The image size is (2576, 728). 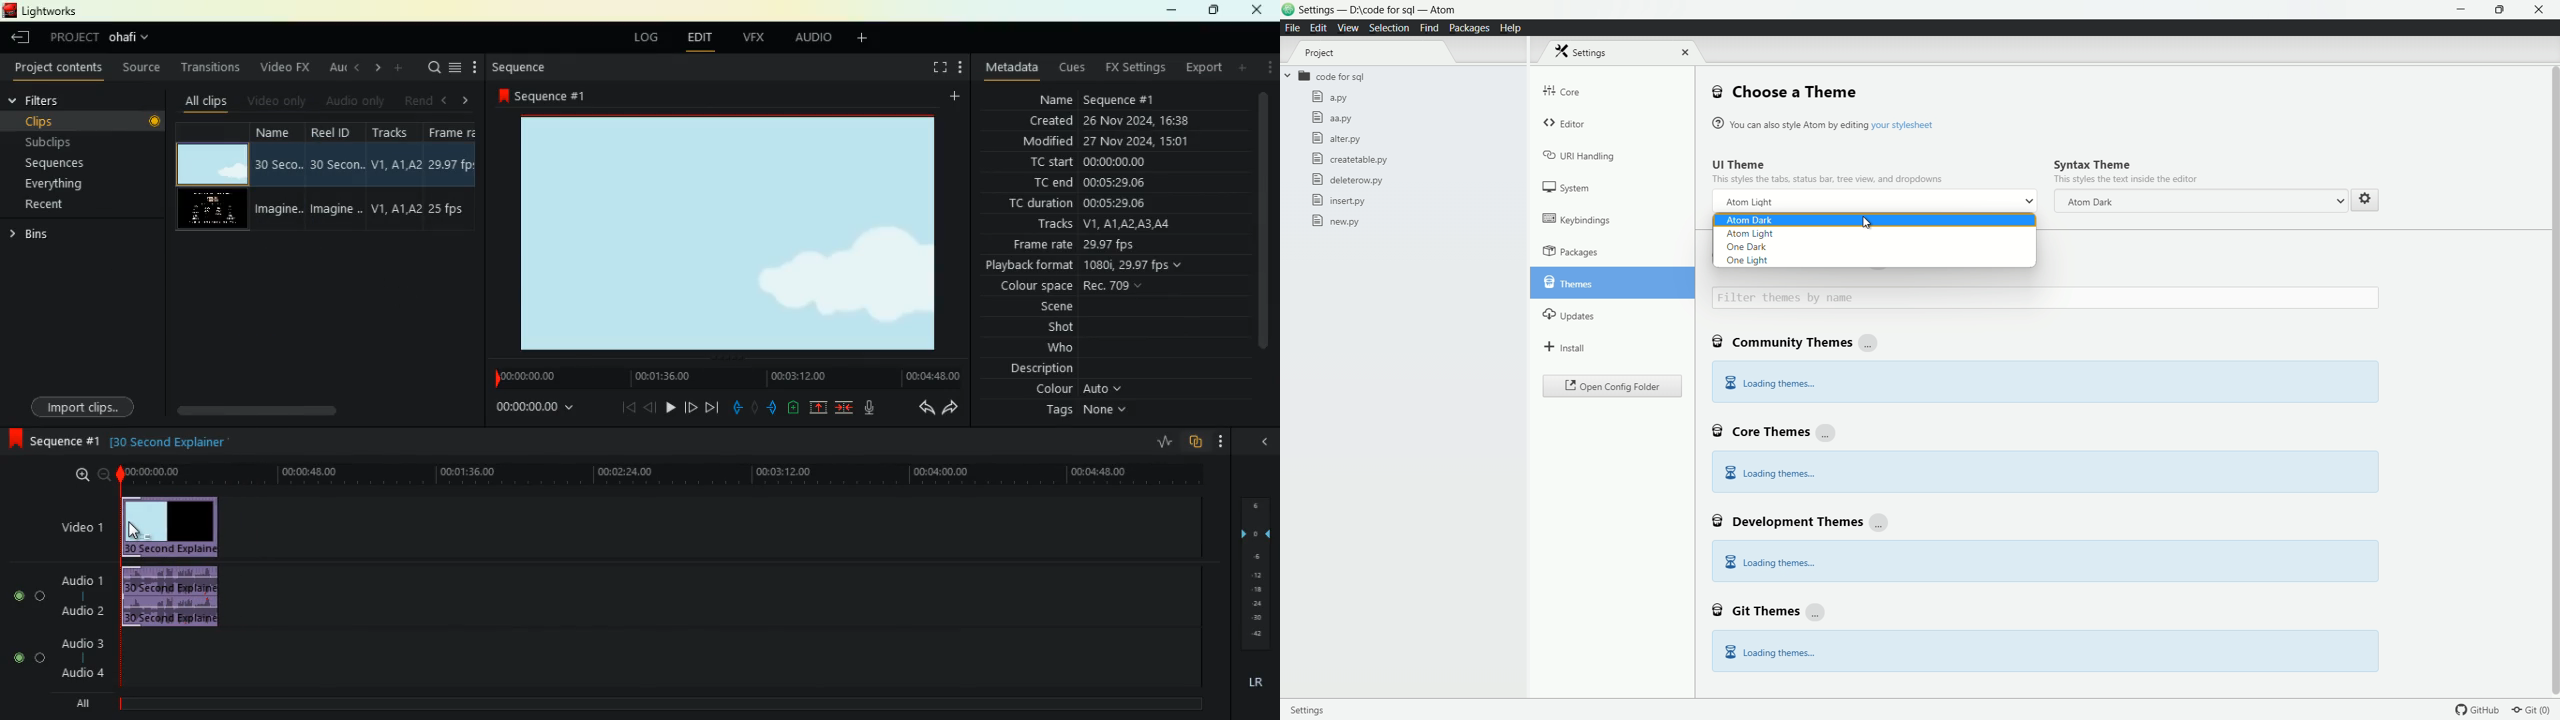 What do you see at coordinates (624, 407) in the screenshot?
I see `beggining` at bounding box center [624, 407].